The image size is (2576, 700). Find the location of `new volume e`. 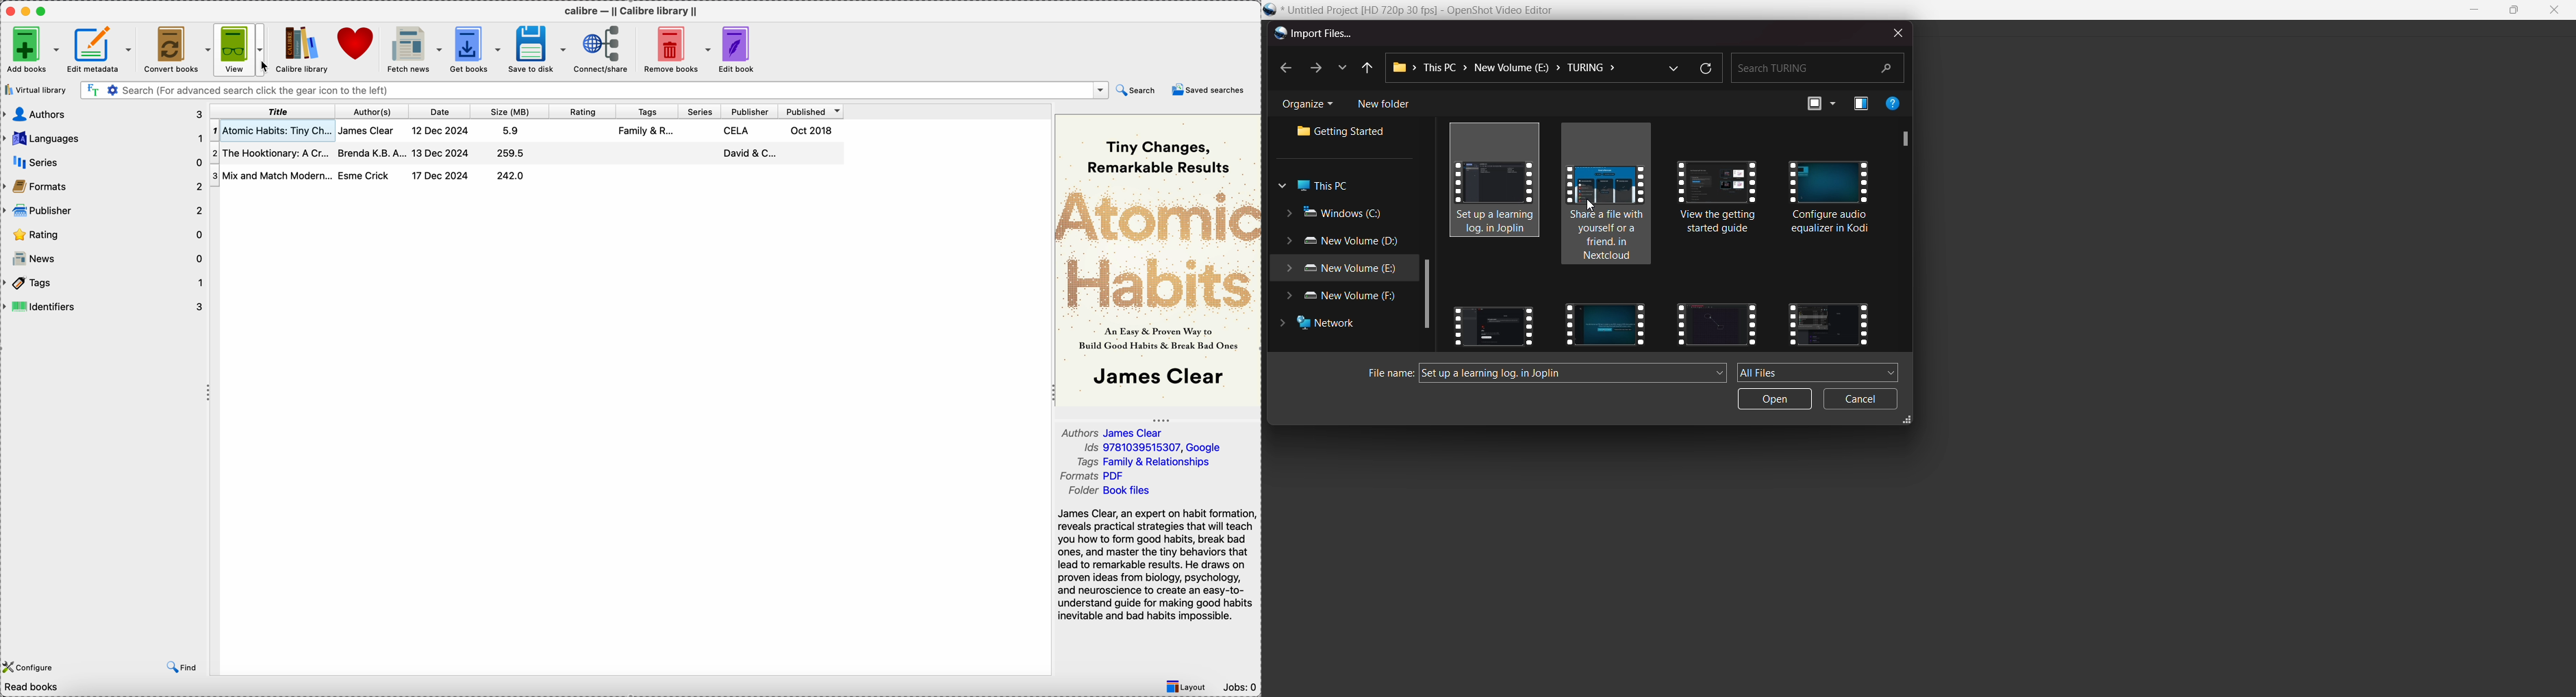

new volume e is located at coordinates (1341, 269).